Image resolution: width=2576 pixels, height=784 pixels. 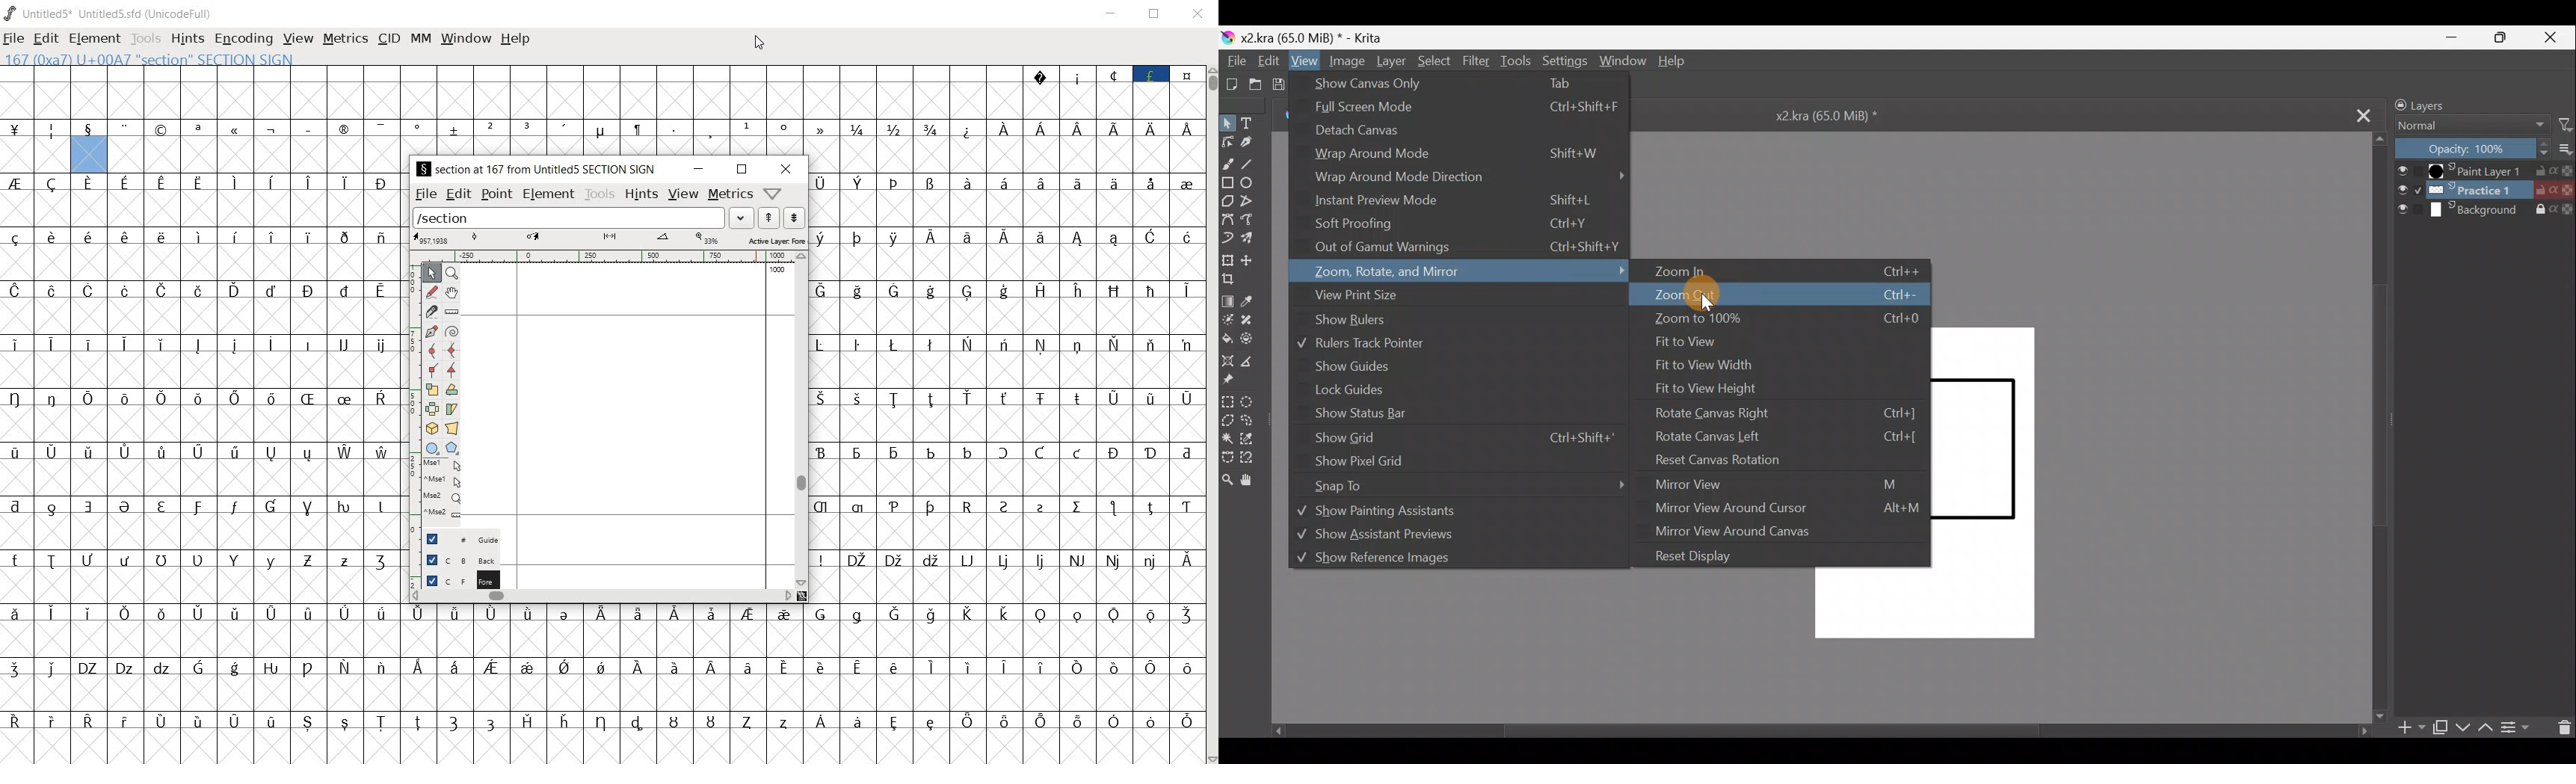 I want to click on Duplicate layer/mask, so click(x=2439, y=727).